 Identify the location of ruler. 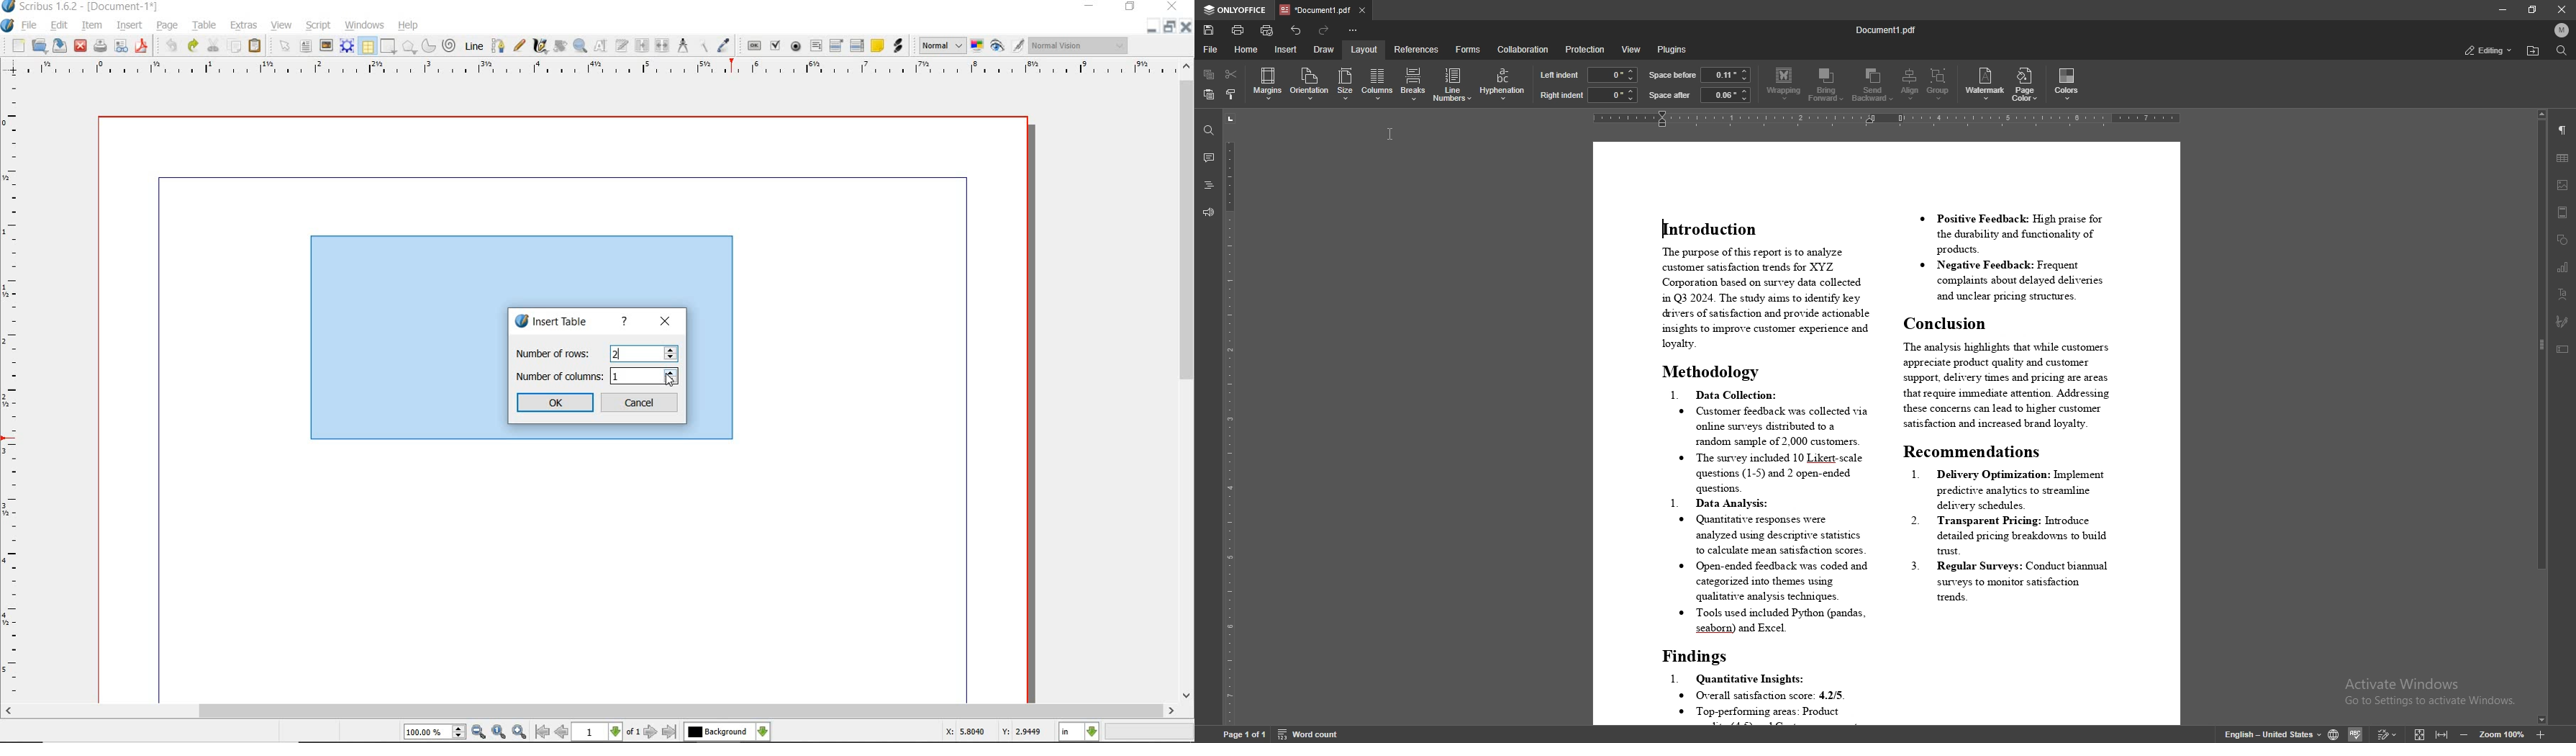
(14, 389).